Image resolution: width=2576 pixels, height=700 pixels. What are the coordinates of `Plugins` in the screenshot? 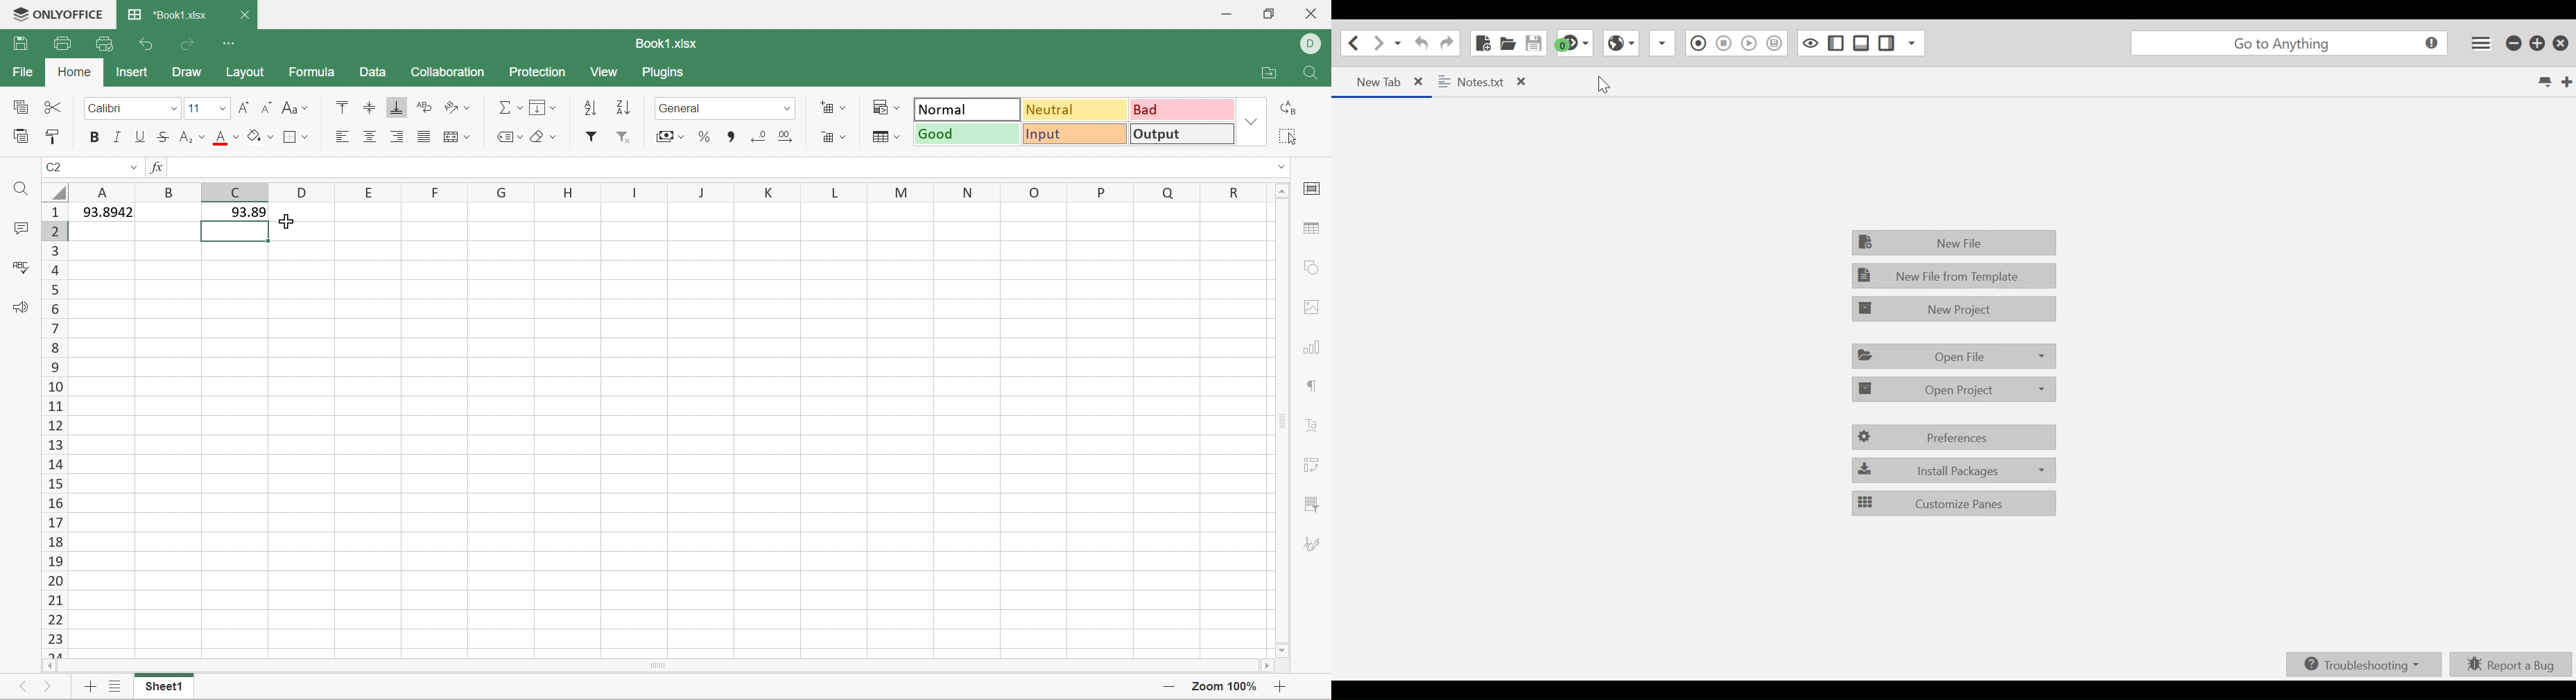 It's located at (666, 73).